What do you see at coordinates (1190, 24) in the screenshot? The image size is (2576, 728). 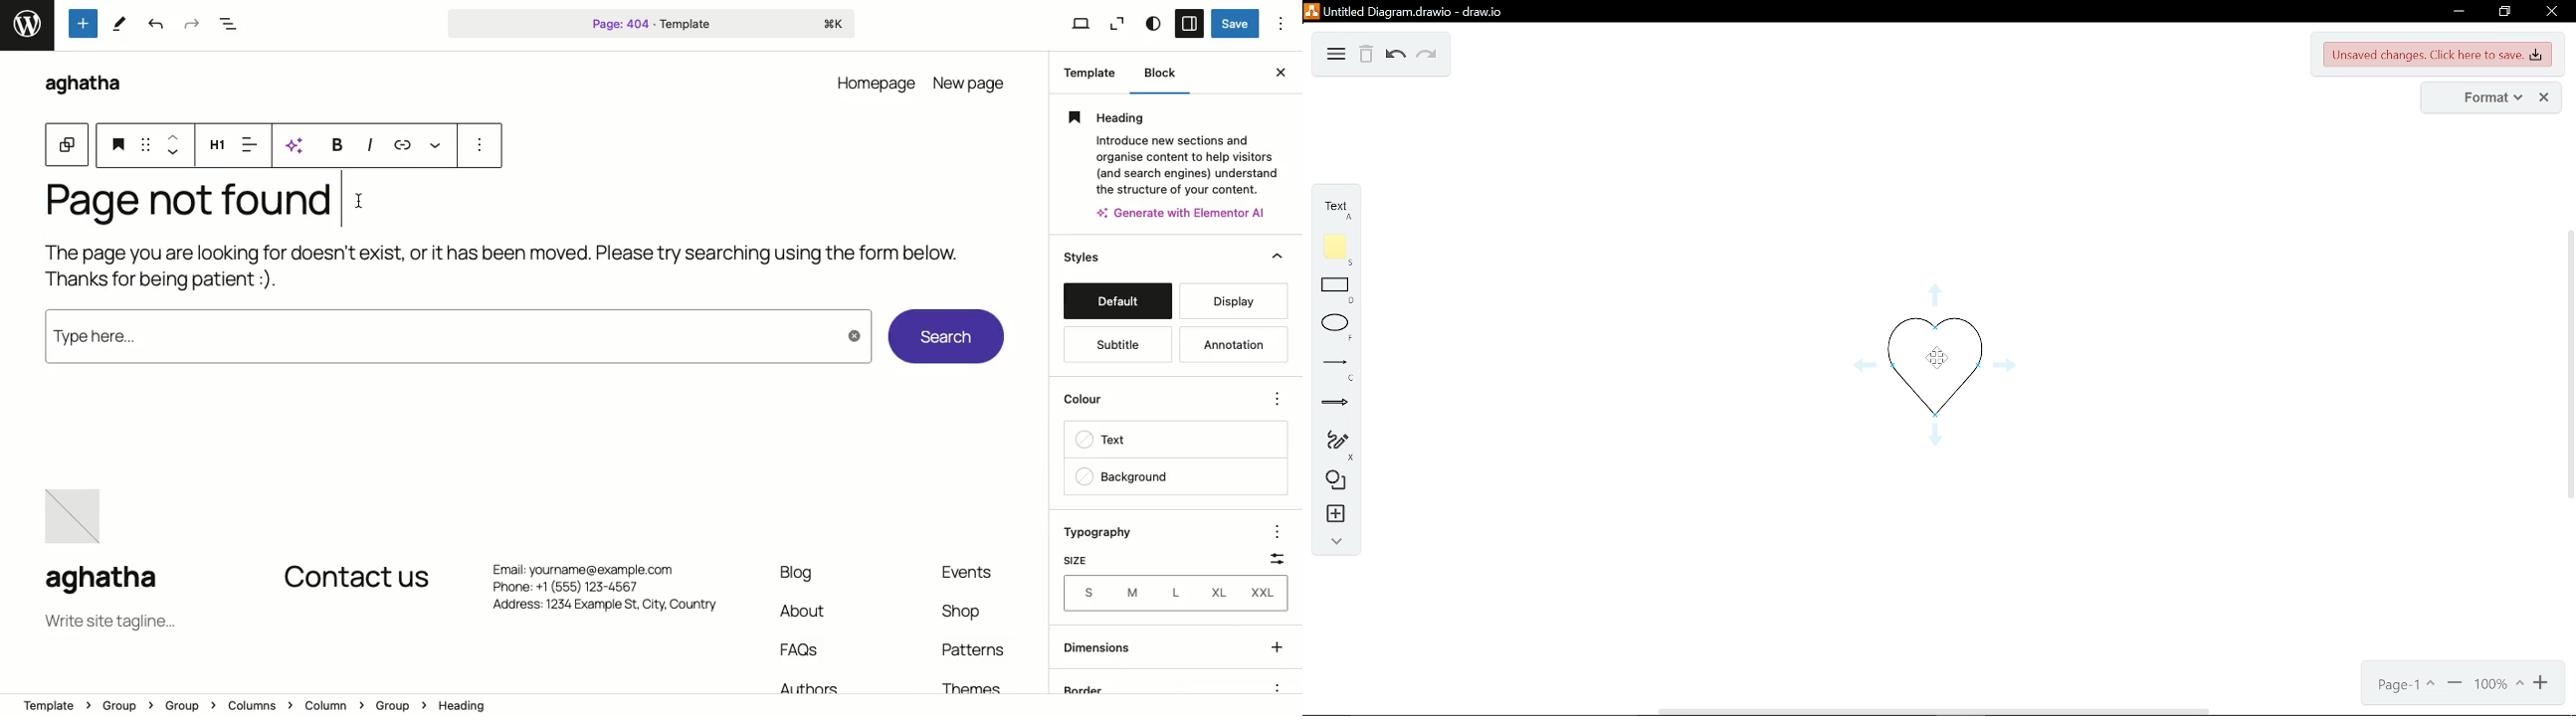 I see `Sidebar` at bounding box center [1190, 24].